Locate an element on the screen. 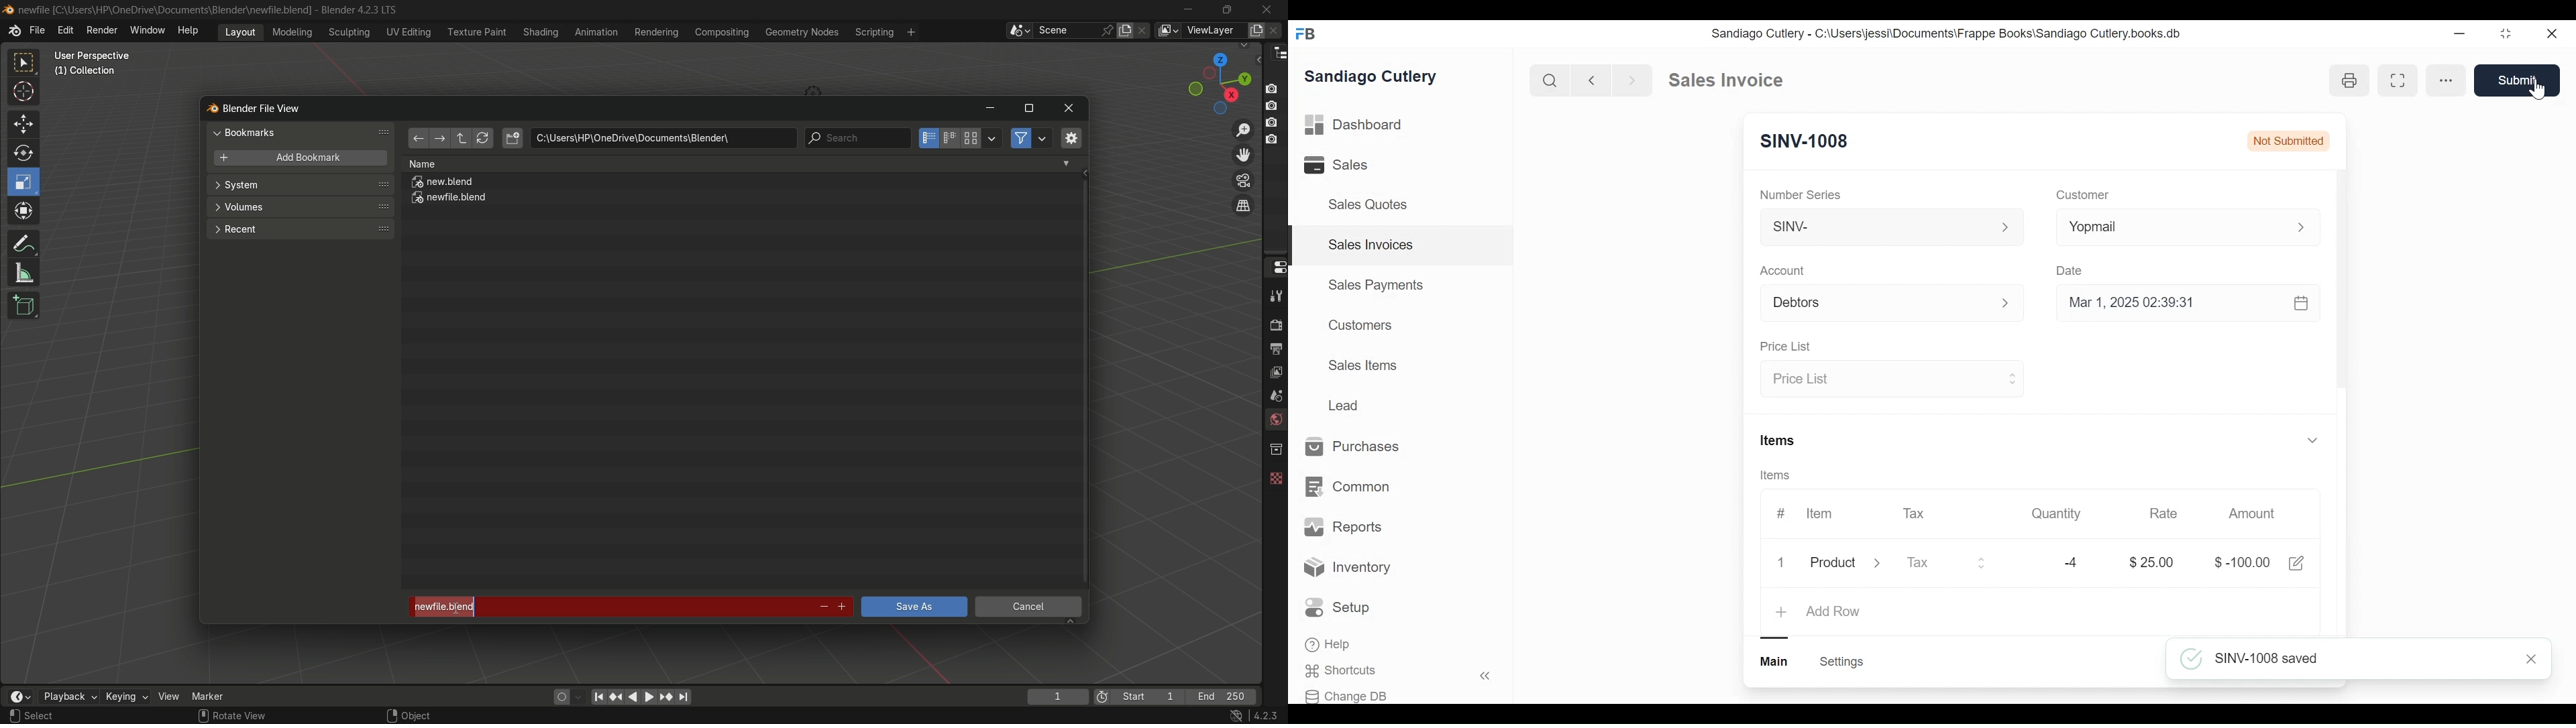 This screenshot has width=2576, height=728. Next is located at coordinates (1633, 80).